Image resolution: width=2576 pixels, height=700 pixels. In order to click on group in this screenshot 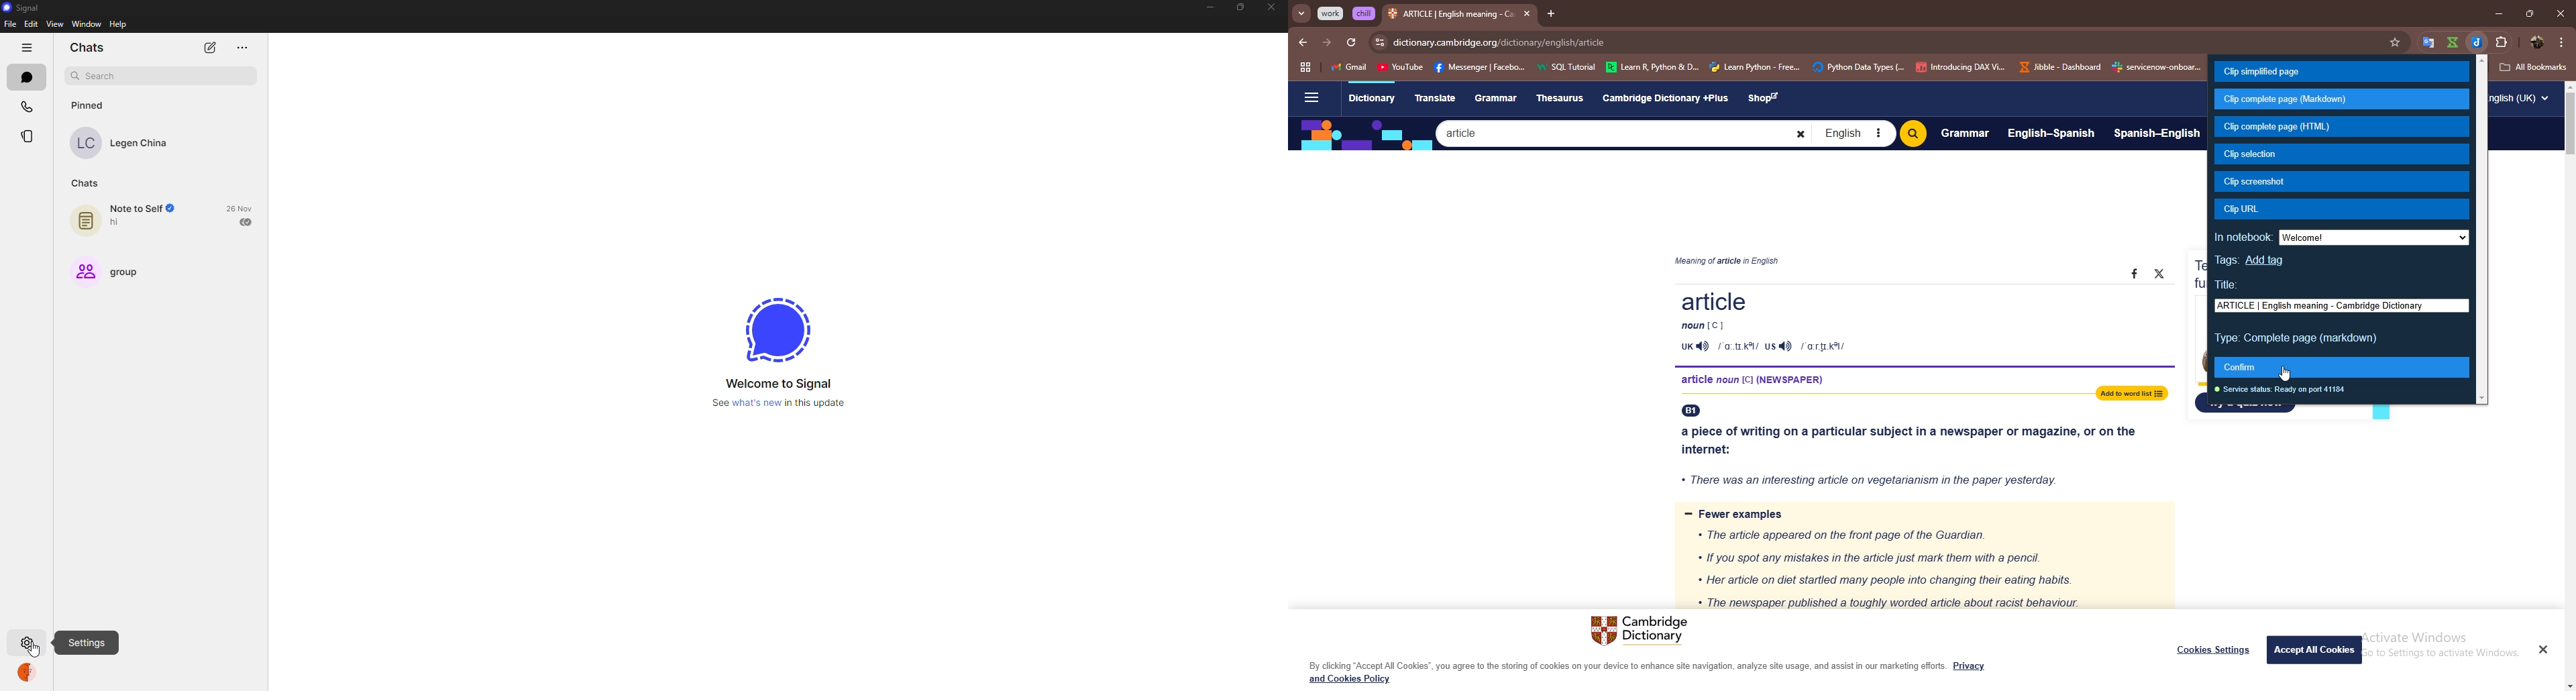, I will do `click(112, 270)`.